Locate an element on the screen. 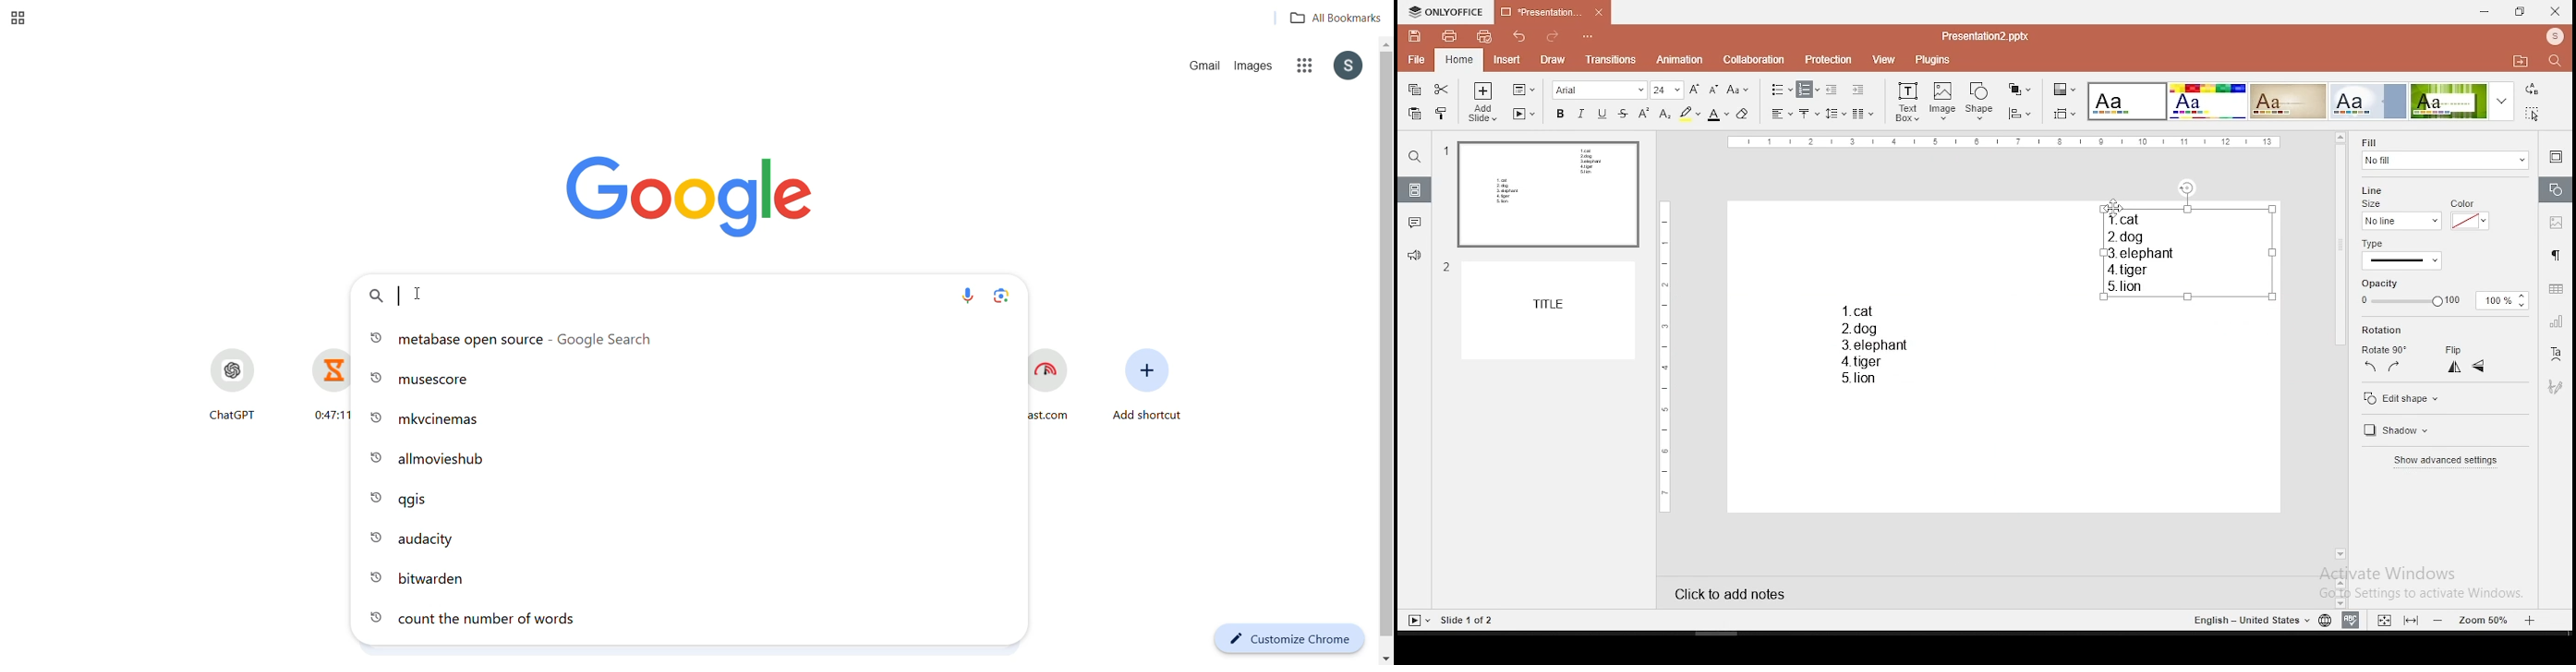 Image resolution: width=2576 pixels, height=672 pixels. slide settings is located at coordinates (2556, 159).